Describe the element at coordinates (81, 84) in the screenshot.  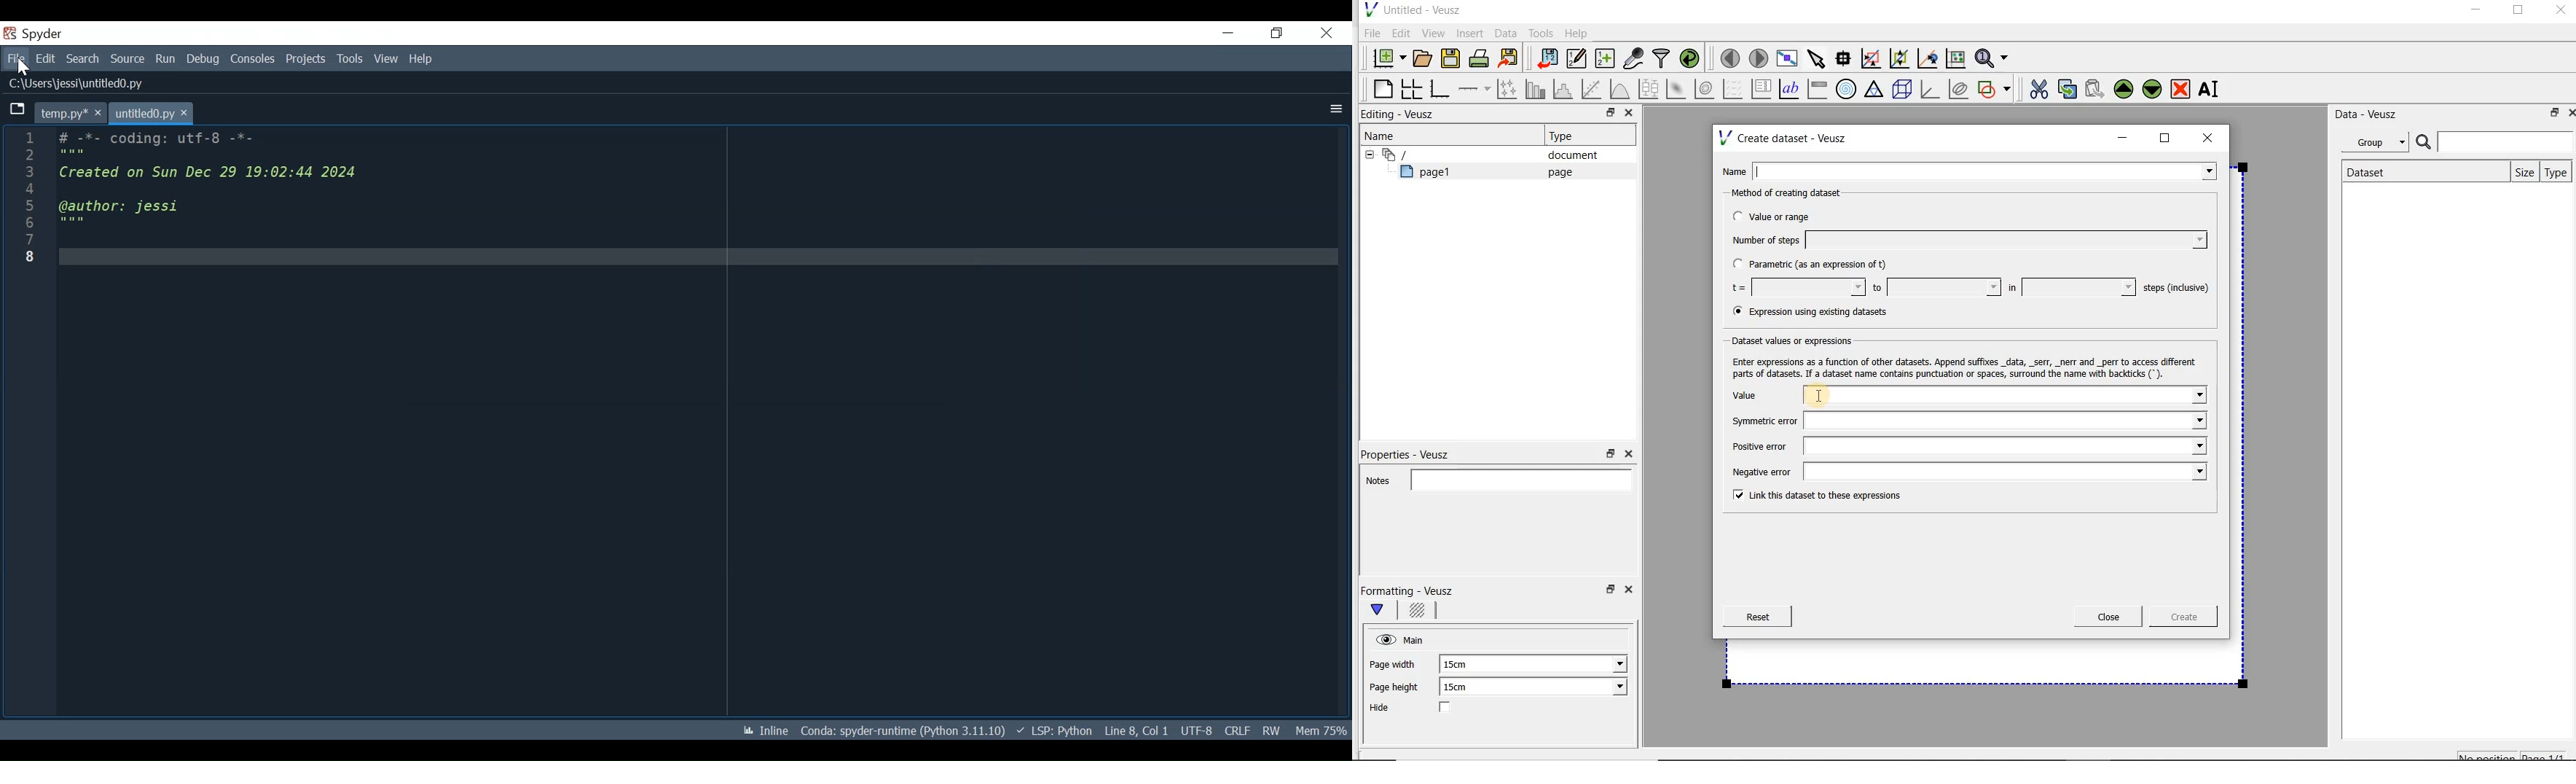
I see `C:\Users\jessi\untitled0.py` at that location.